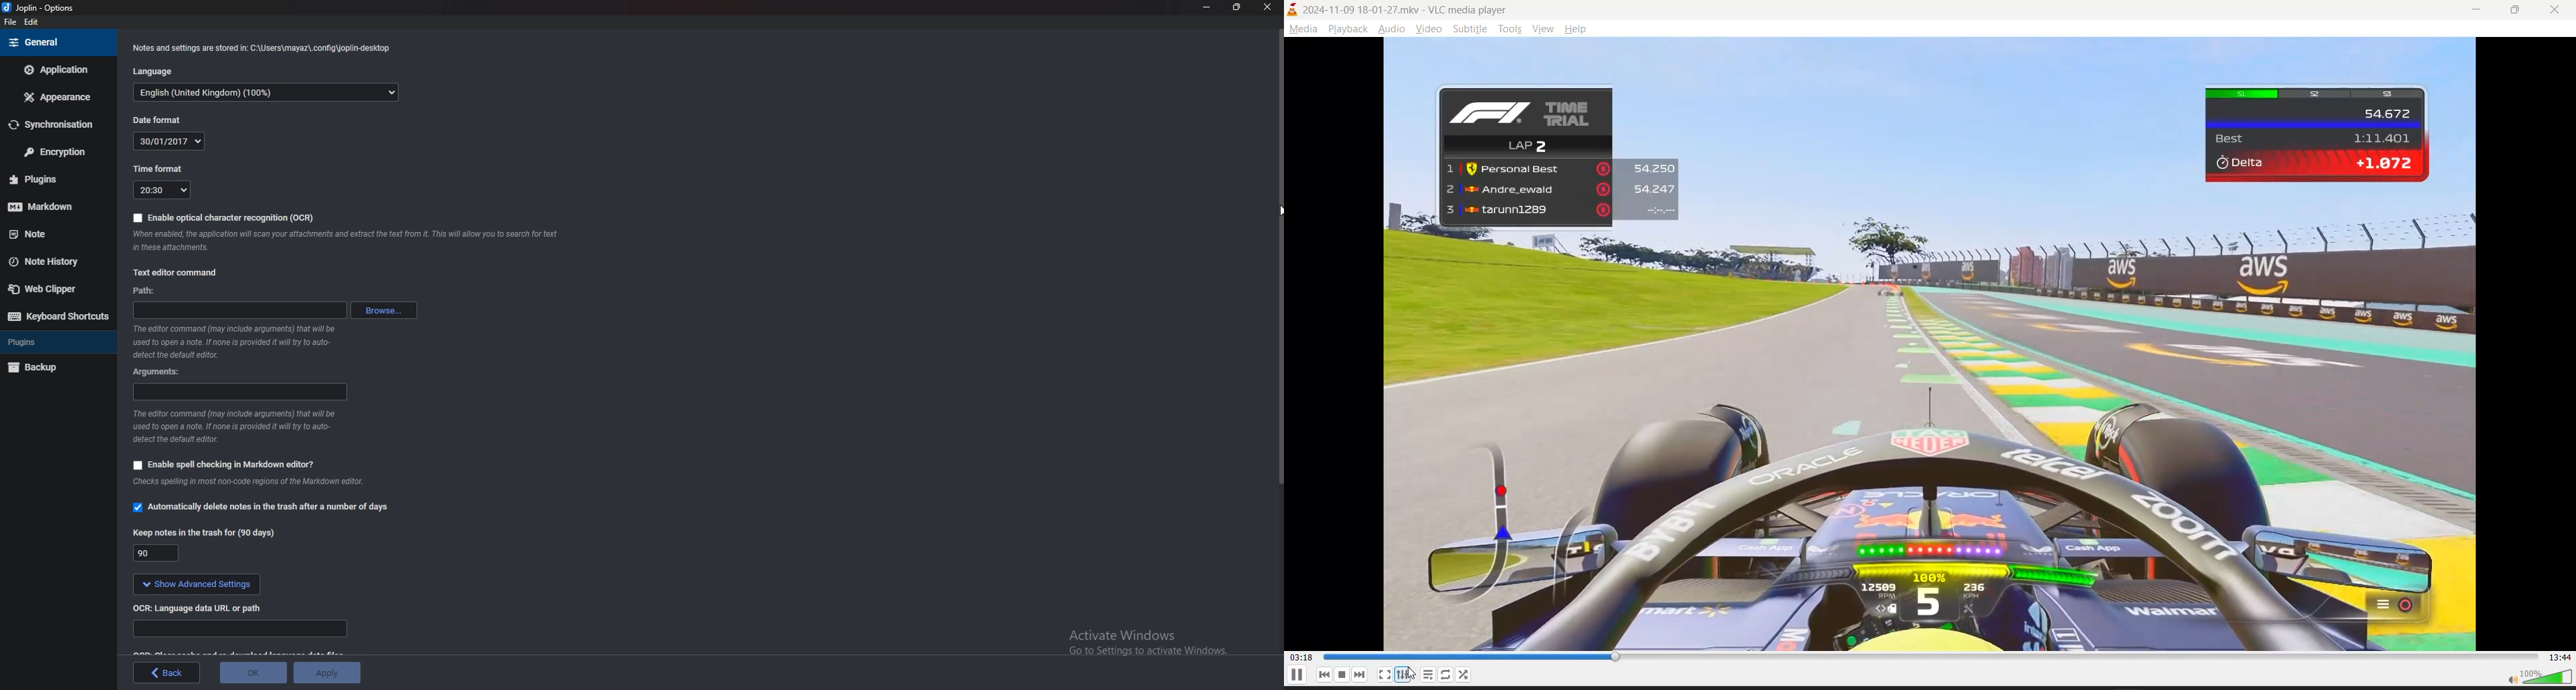  What do you see at coordinates (1384, 675) in the screenshot?
I see `fullscreen` at bounding box center [1384, 675].